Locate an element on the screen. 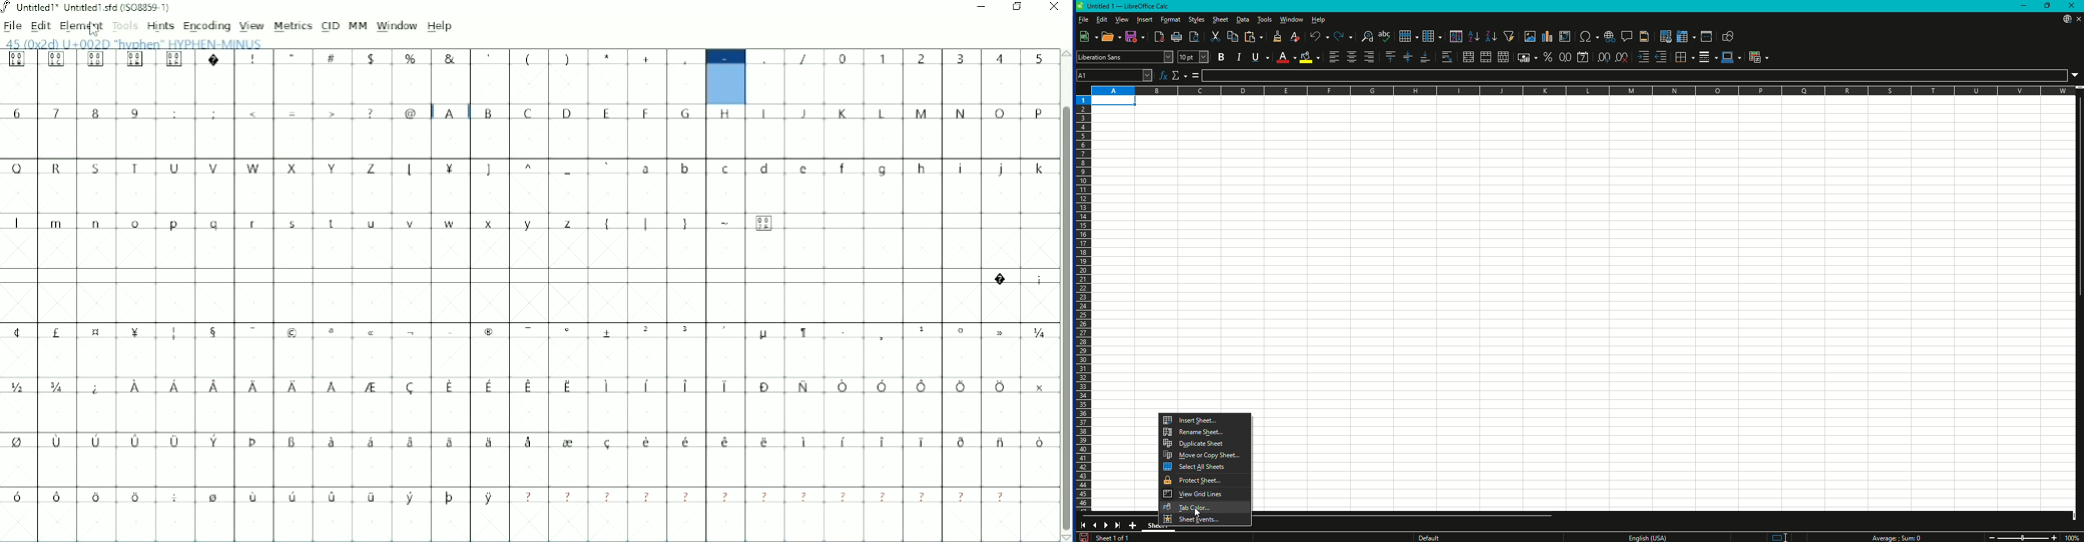 The height and width of the screenshot is (560, 2100). Horizontal slide bar is located at coordinates (1404, 516).